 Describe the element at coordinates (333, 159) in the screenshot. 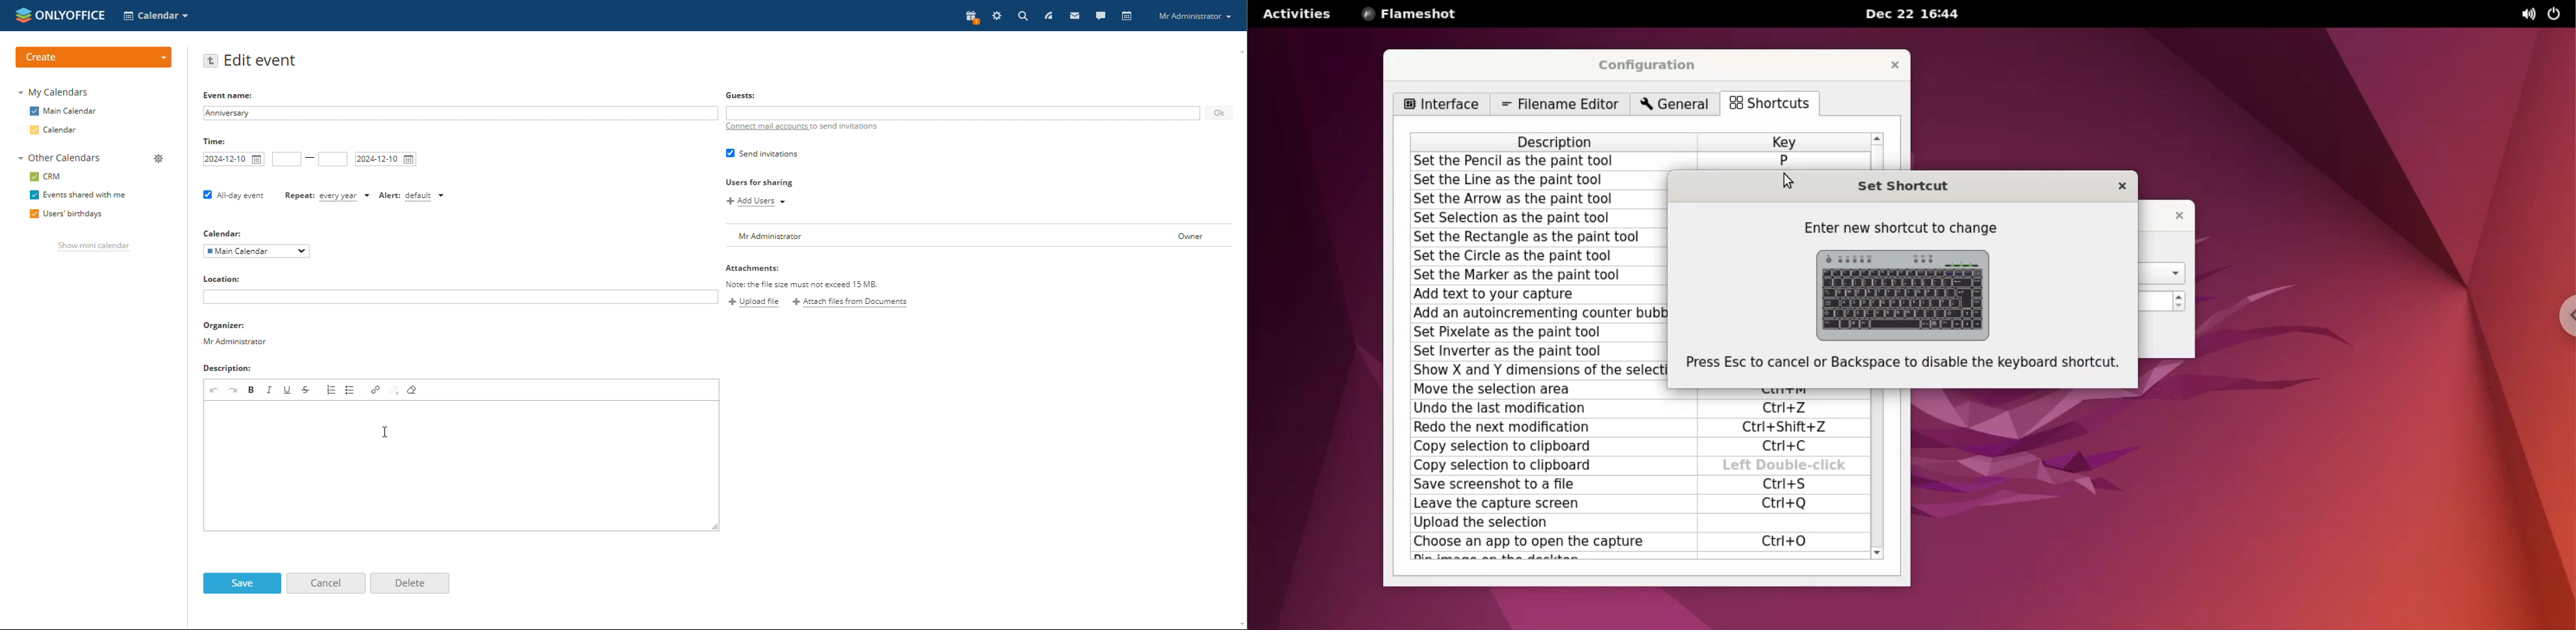

I see `end time` at that location.